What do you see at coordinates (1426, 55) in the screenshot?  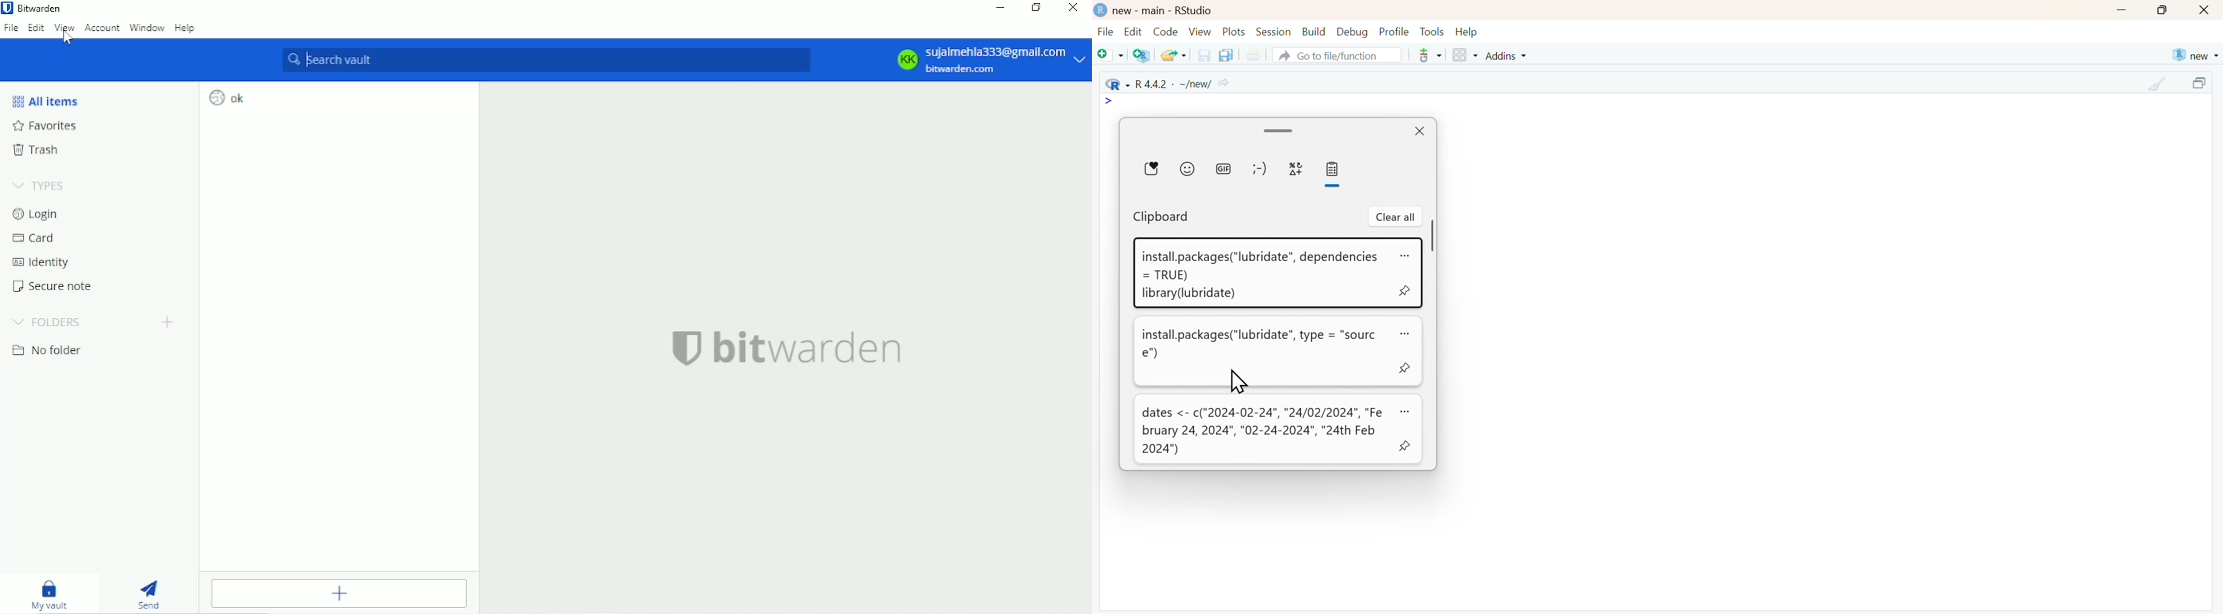 I see `more options` at bounding box center [1426, 55].